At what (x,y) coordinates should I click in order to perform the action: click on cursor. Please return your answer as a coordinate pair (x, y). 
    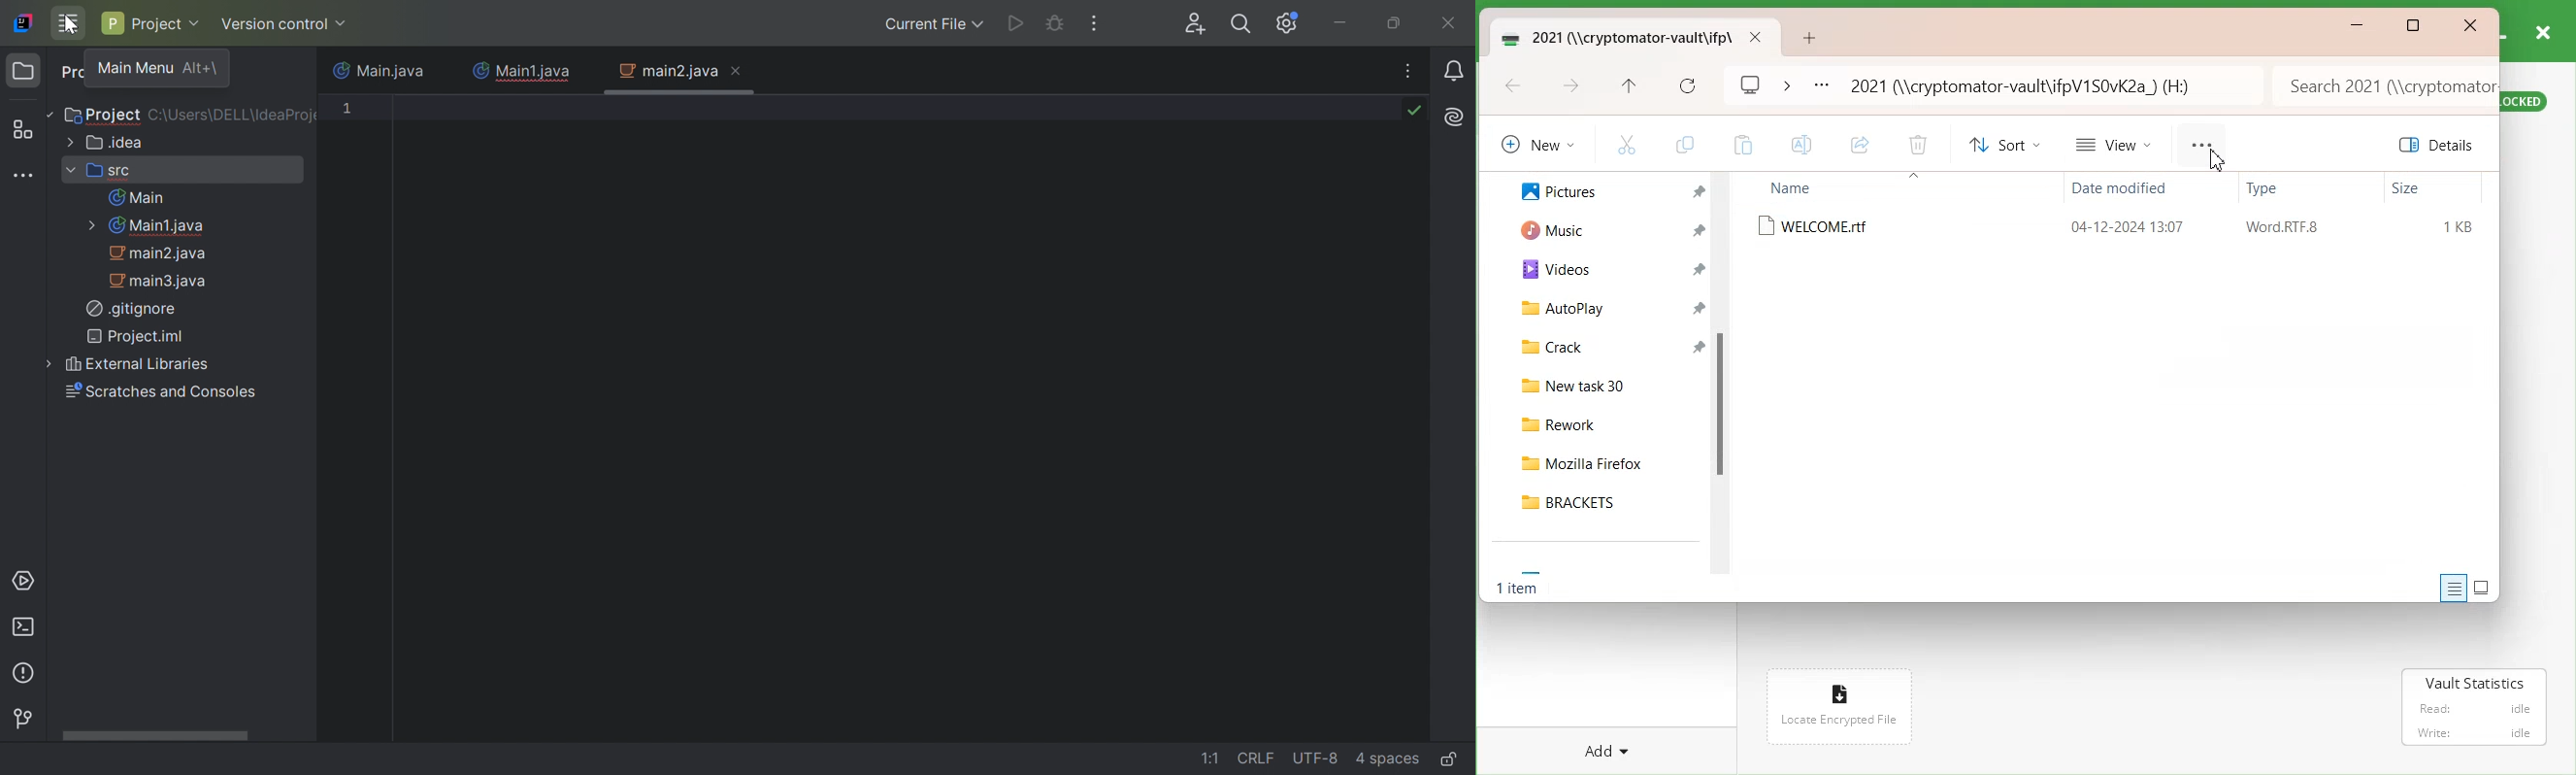
    Looking at the image, I should click on (72, 28).